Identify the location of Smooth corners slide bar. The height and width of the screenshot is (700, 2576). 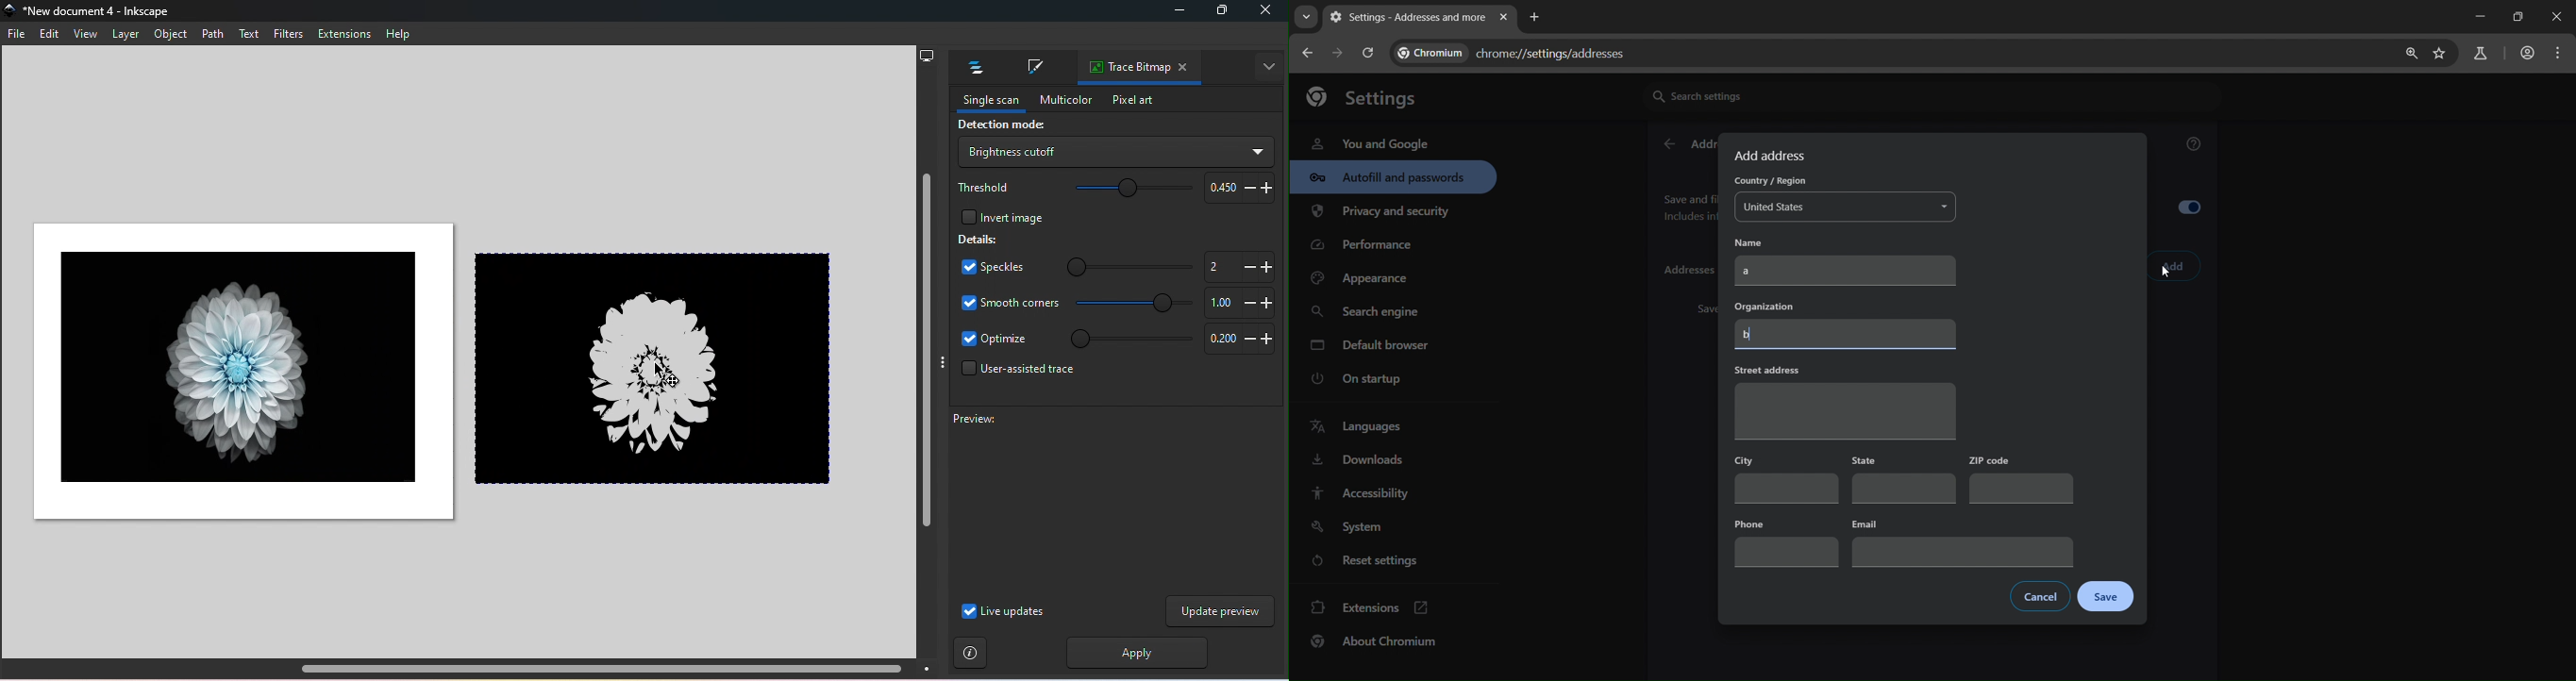
(1135, 304).